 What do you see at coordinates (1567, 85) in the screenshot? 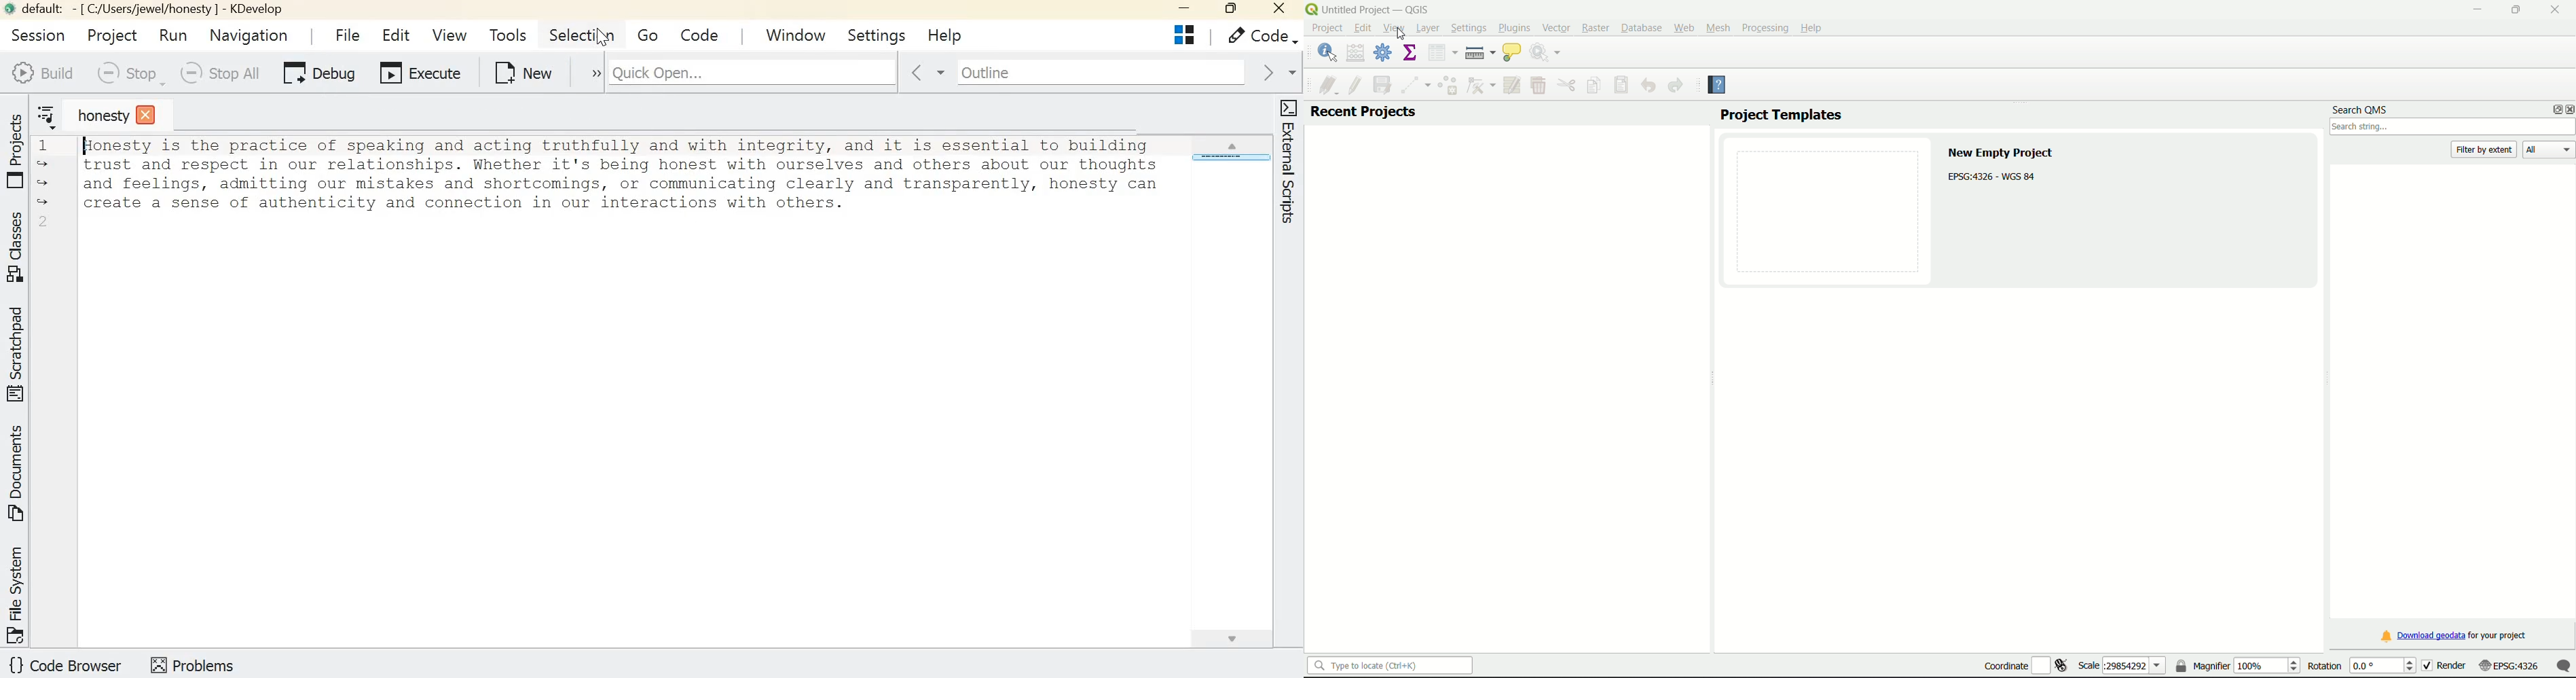
I see `` at bounding box center [1567, 85].